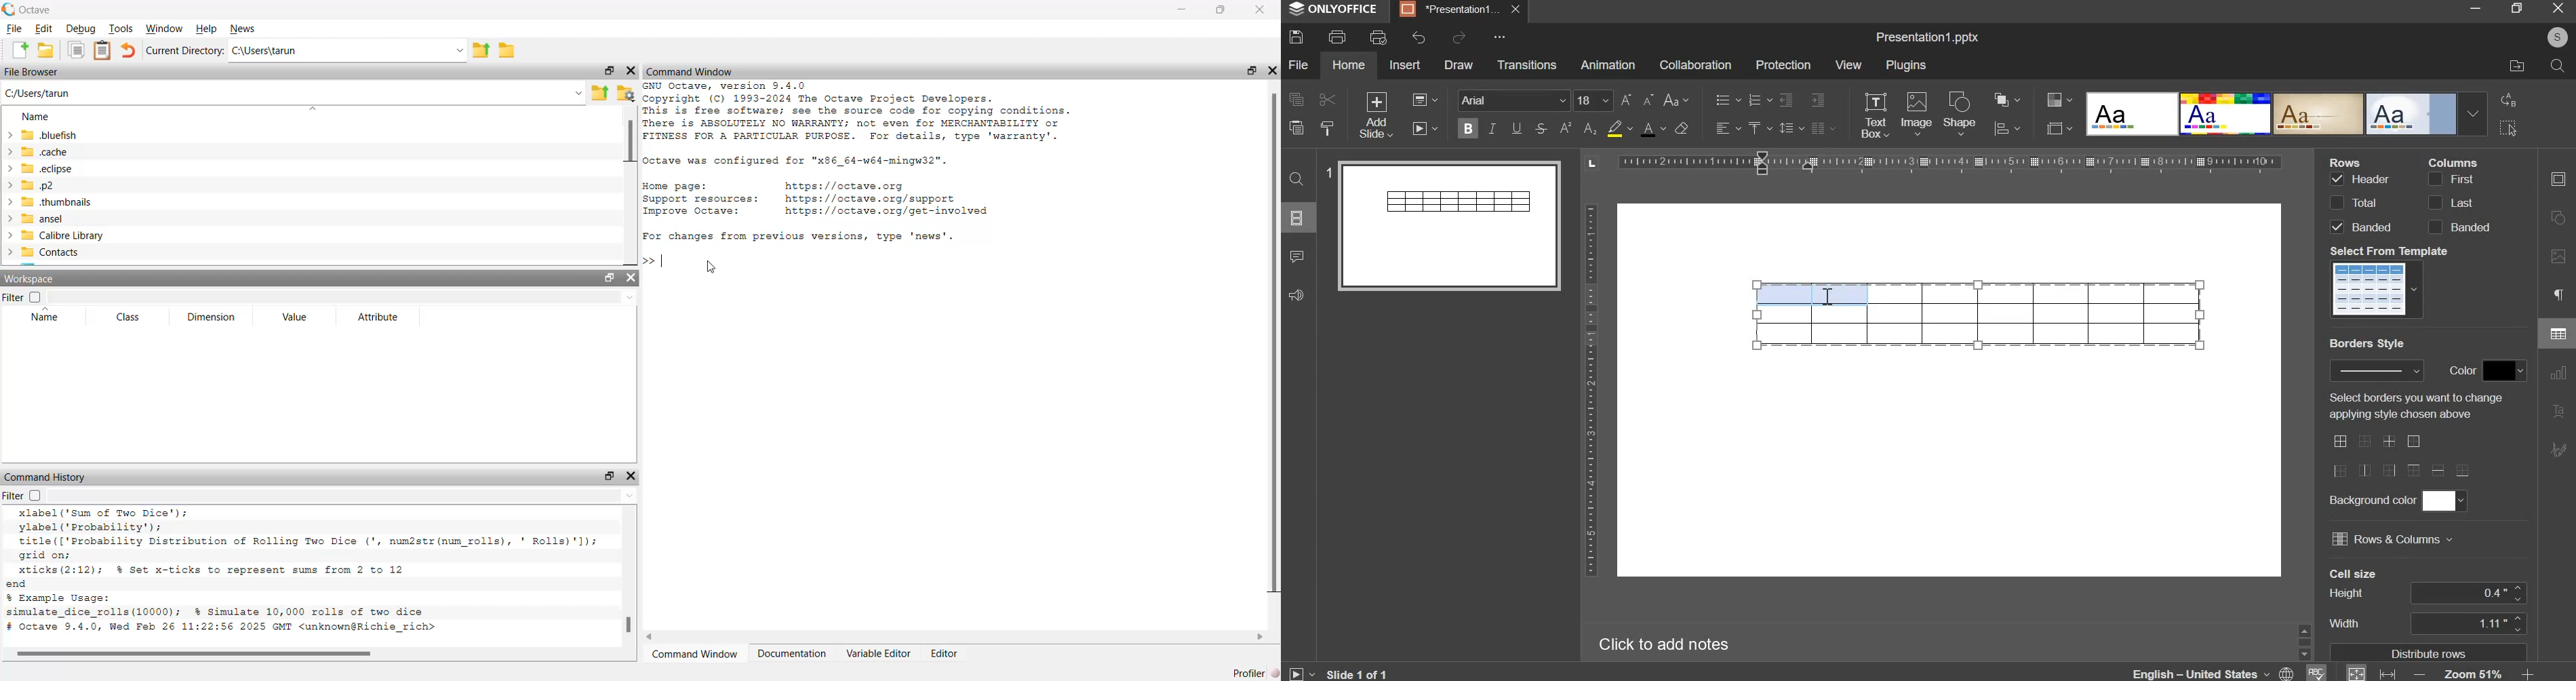  Describe the element at coordinates (2059, 128) in the screenshot. I see `slide size` at that location.